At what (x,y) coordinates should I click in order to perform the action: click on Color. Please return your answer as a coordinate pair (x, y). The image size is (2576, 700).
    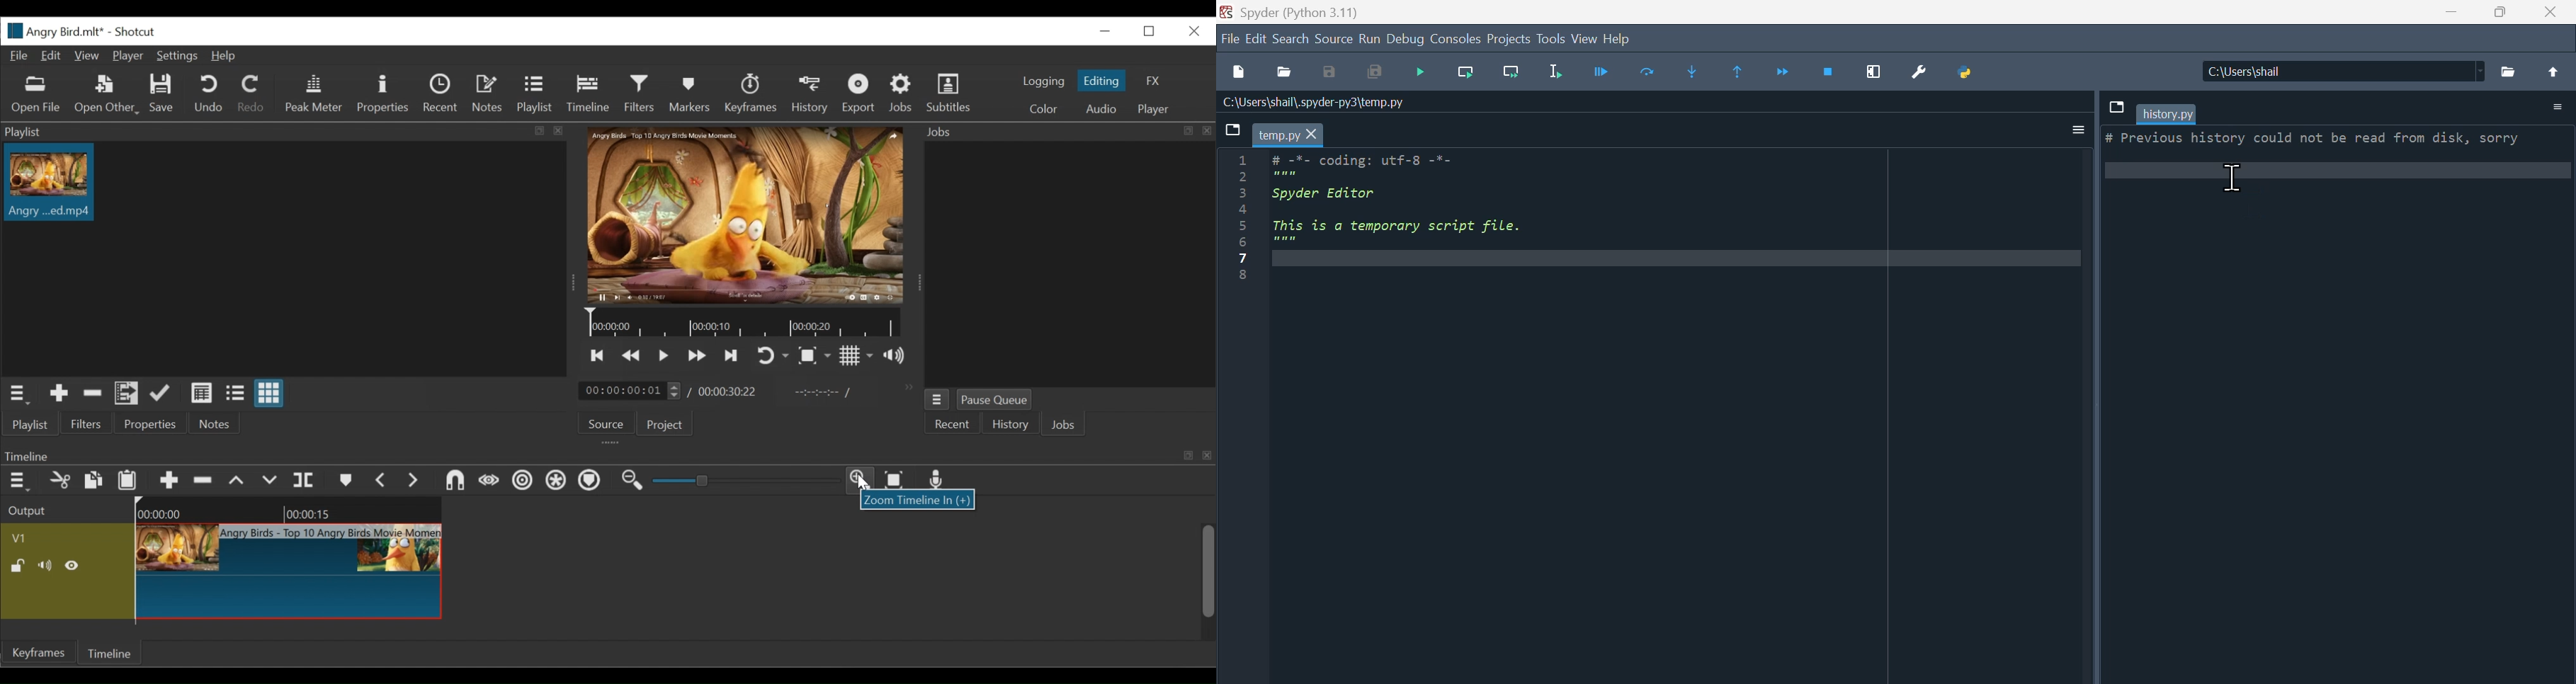
    Looking at the image, I should click on (1043, 108).